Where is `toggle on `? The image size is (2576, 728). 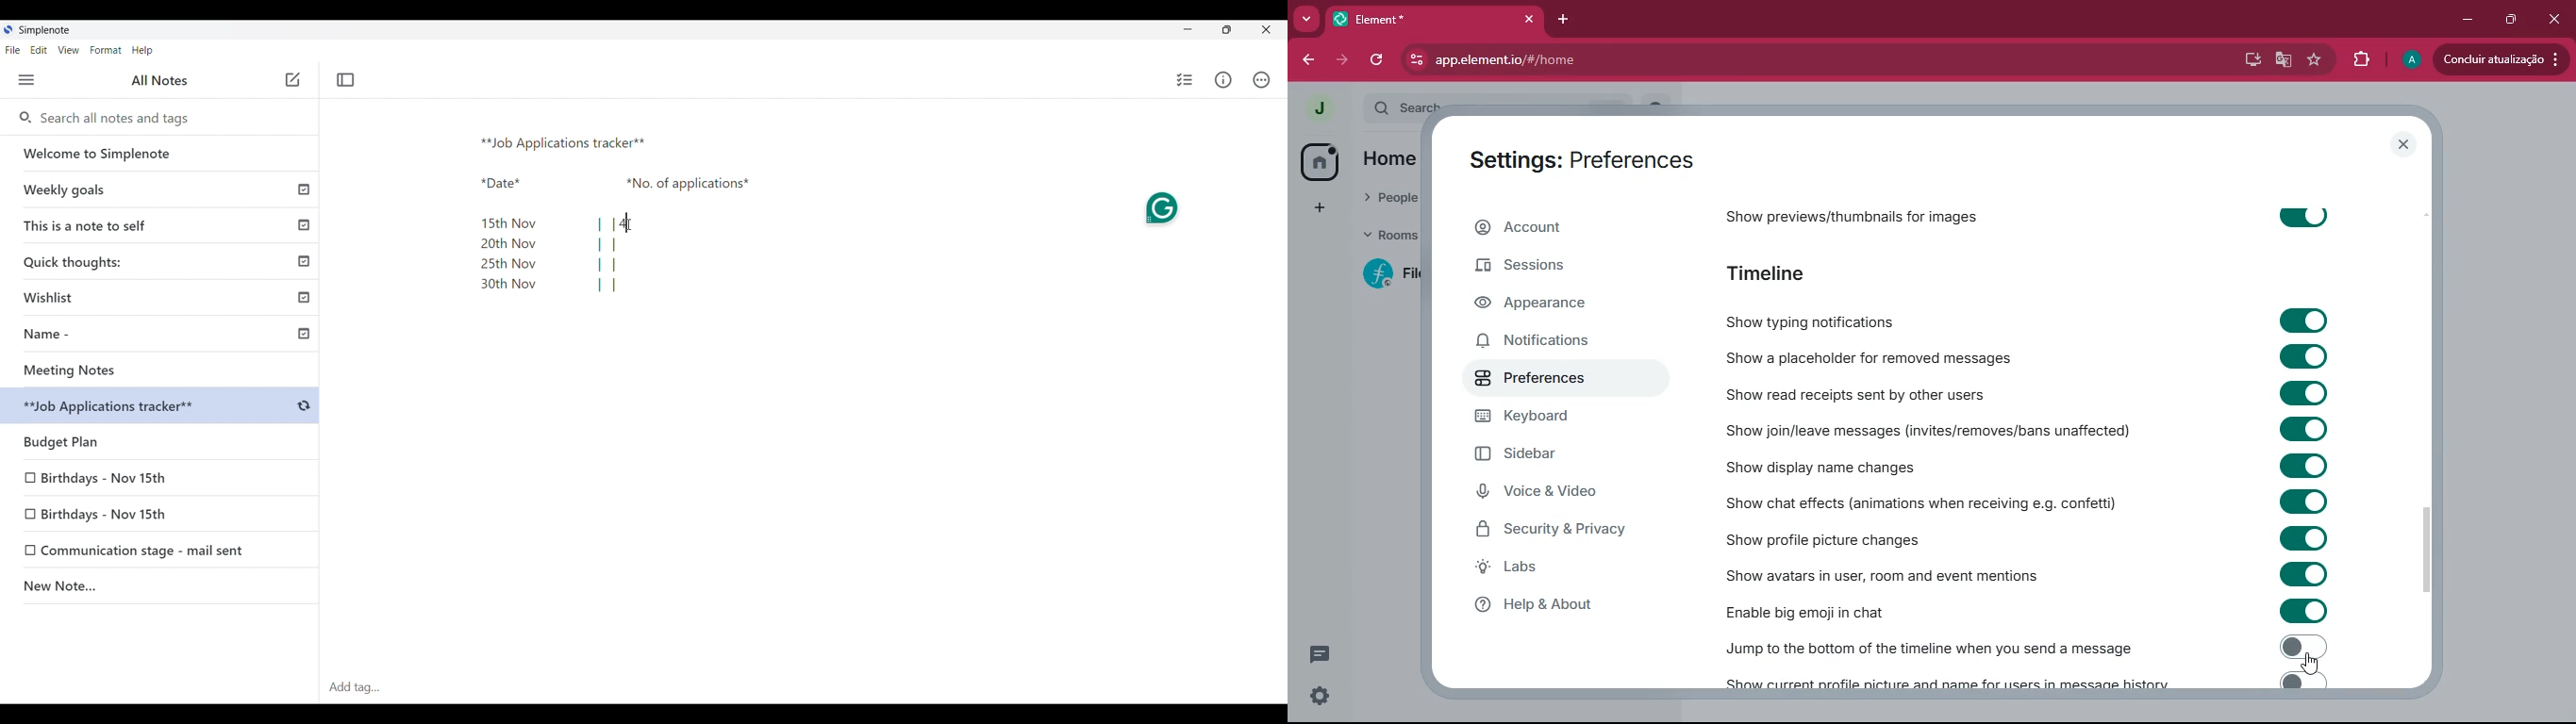 toggle on  is located at coordinates (2307, 611).